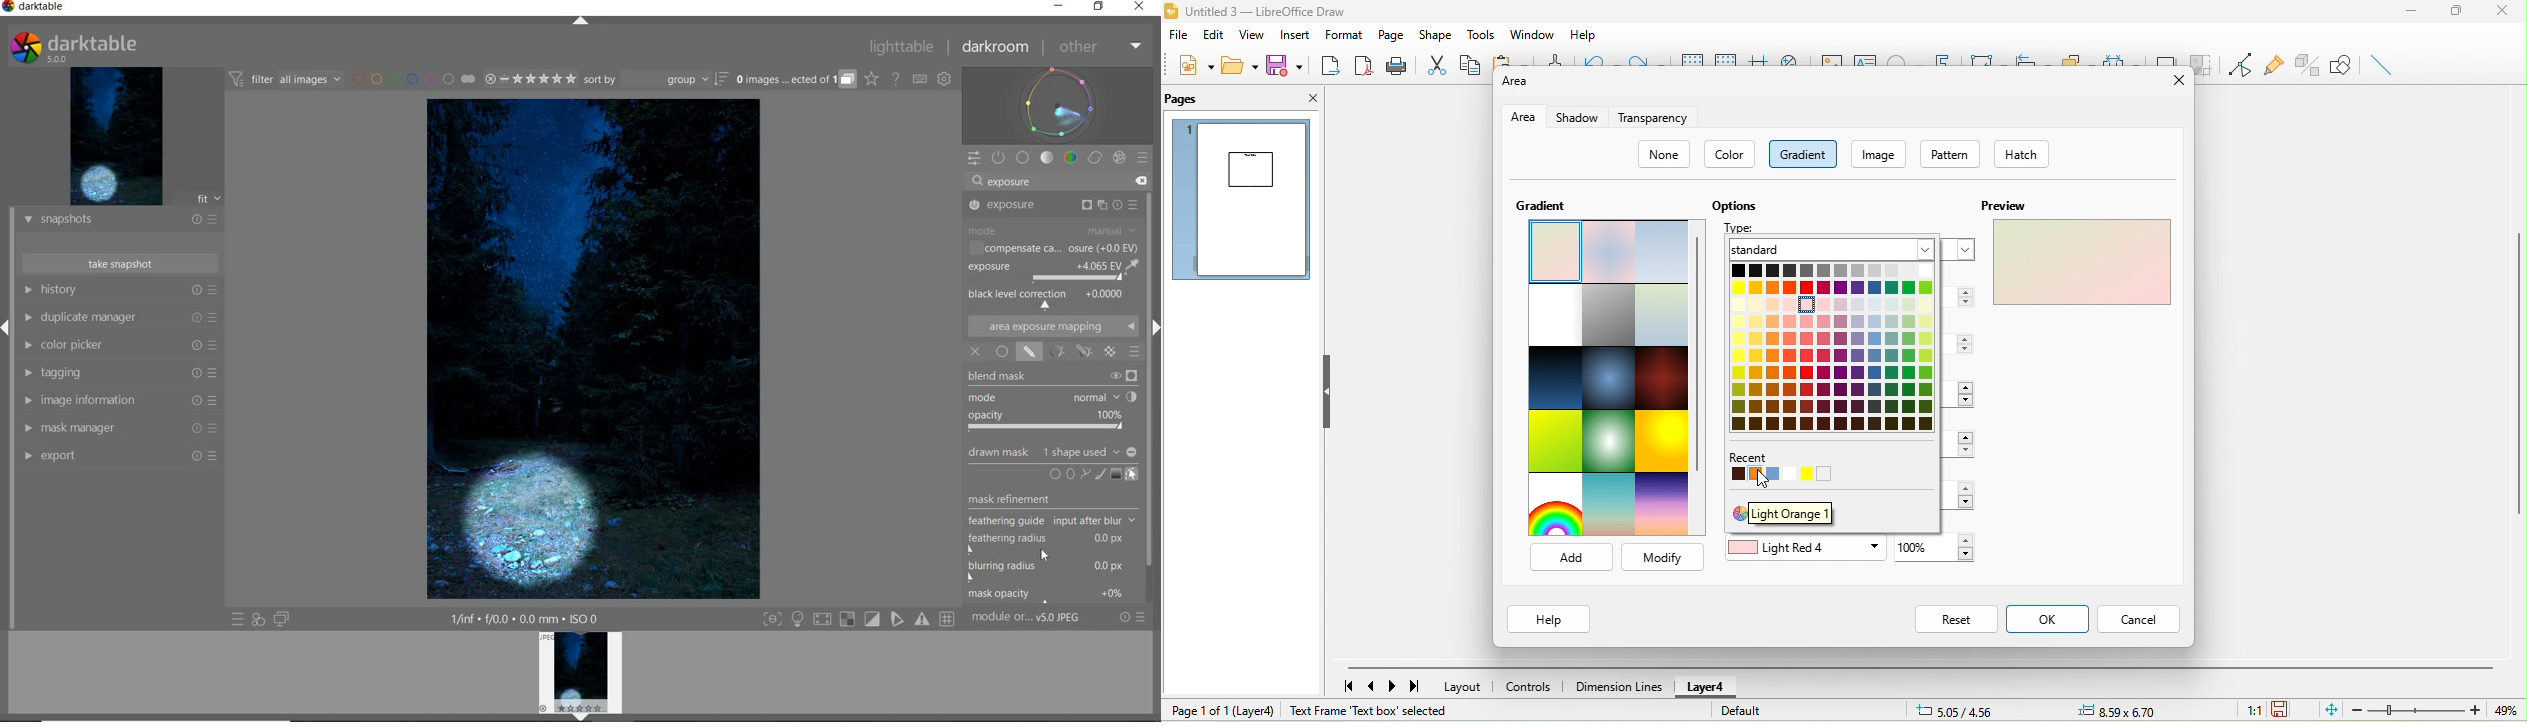 The height and width of the screenshot is (728, 2548). I want to click on close, so click(2506, 11).